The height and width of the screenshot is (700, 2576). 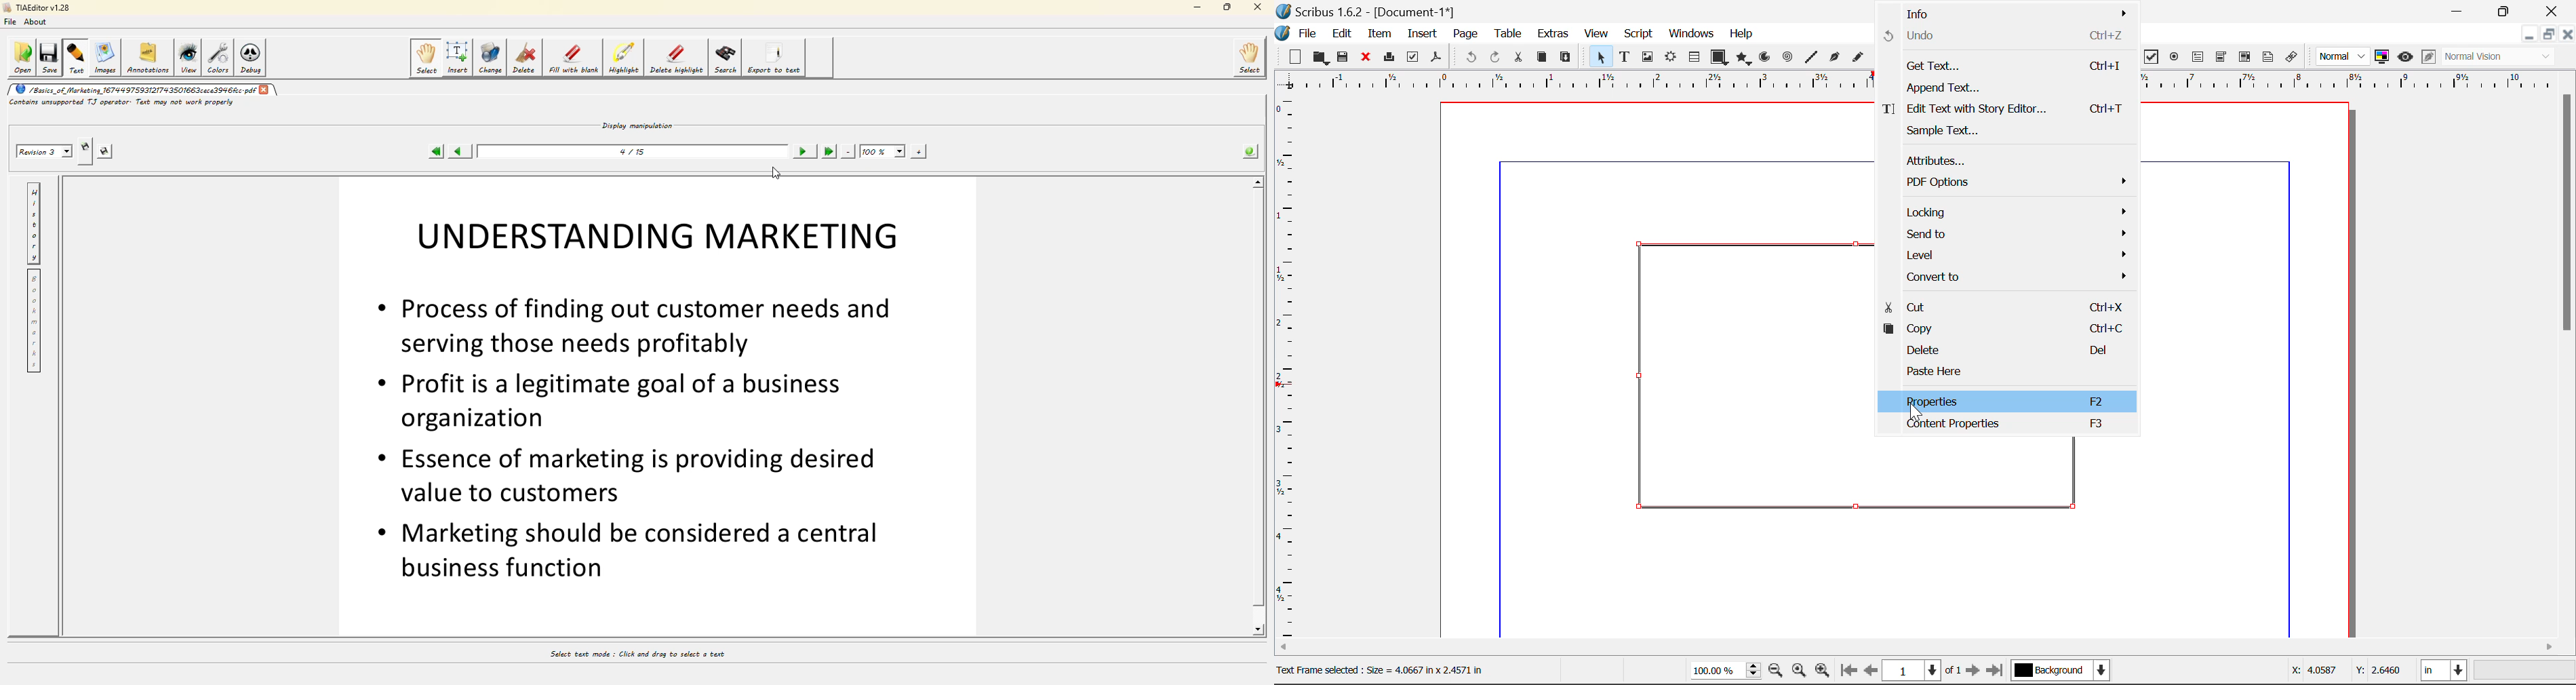 I want to click on Windows, so click(x=1690, y=35).